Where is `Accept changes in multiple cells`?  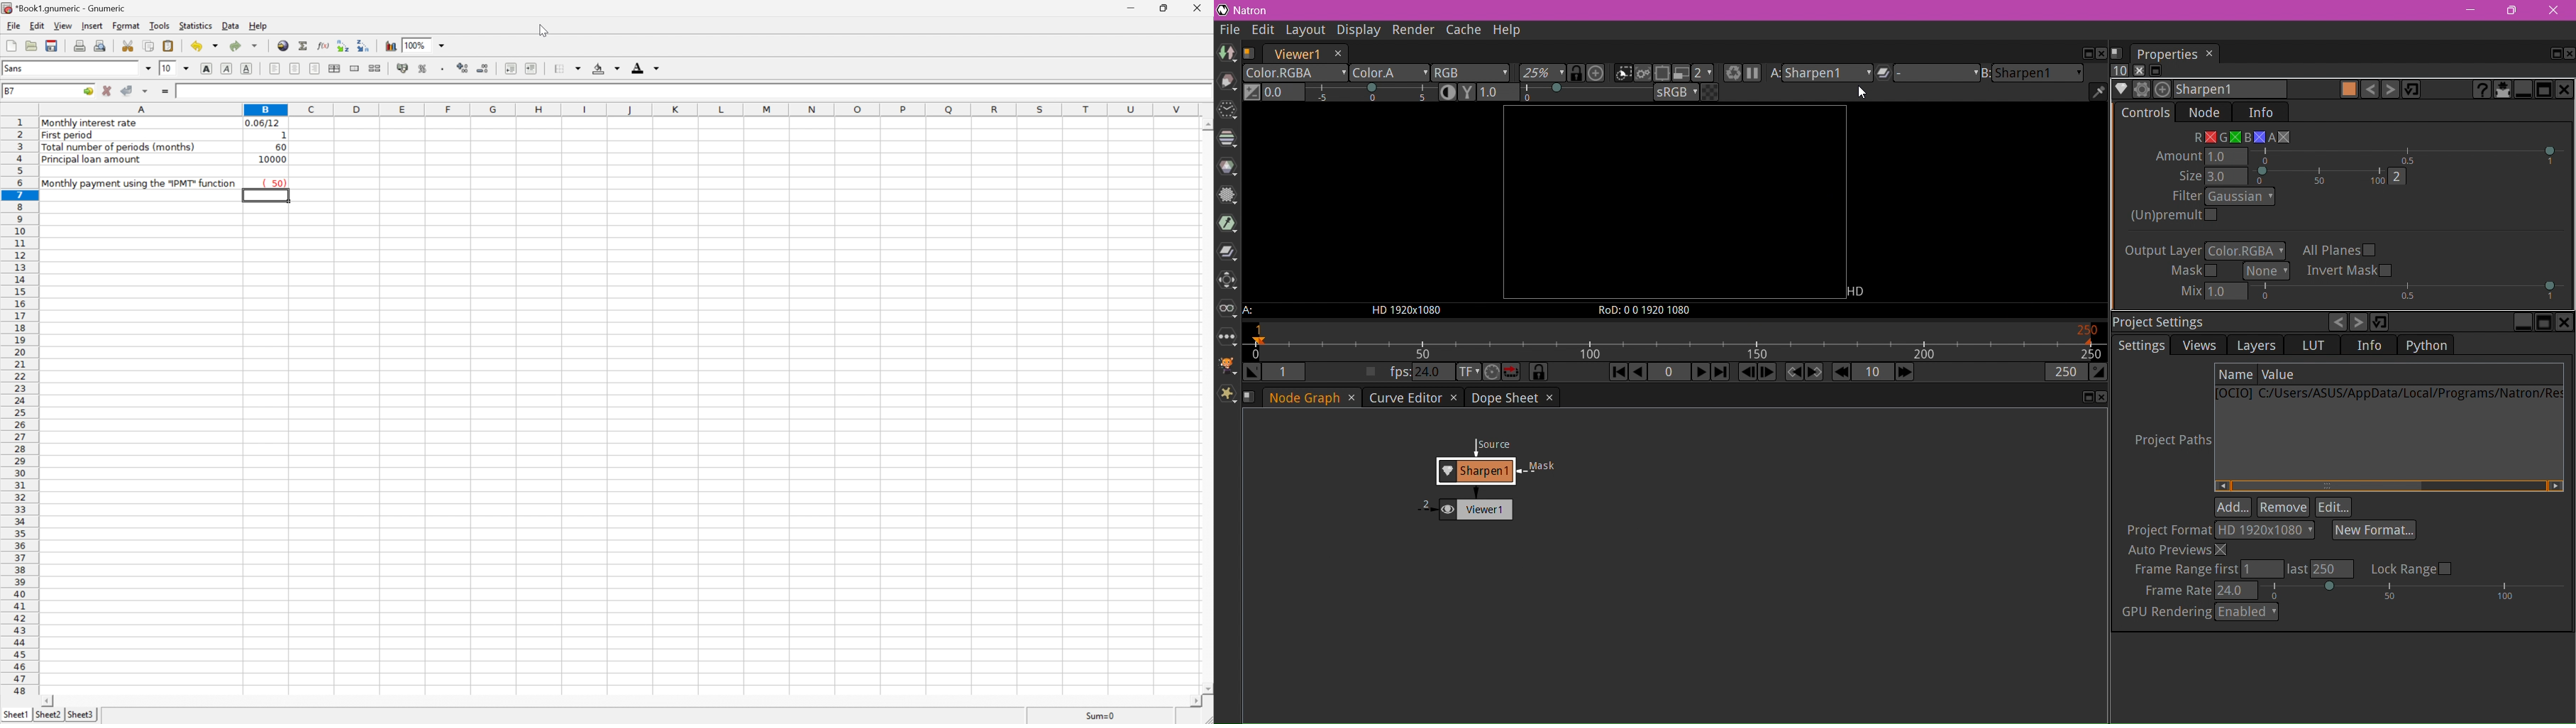
Accept changes in multiple cells is located at coordinates (146, 92).